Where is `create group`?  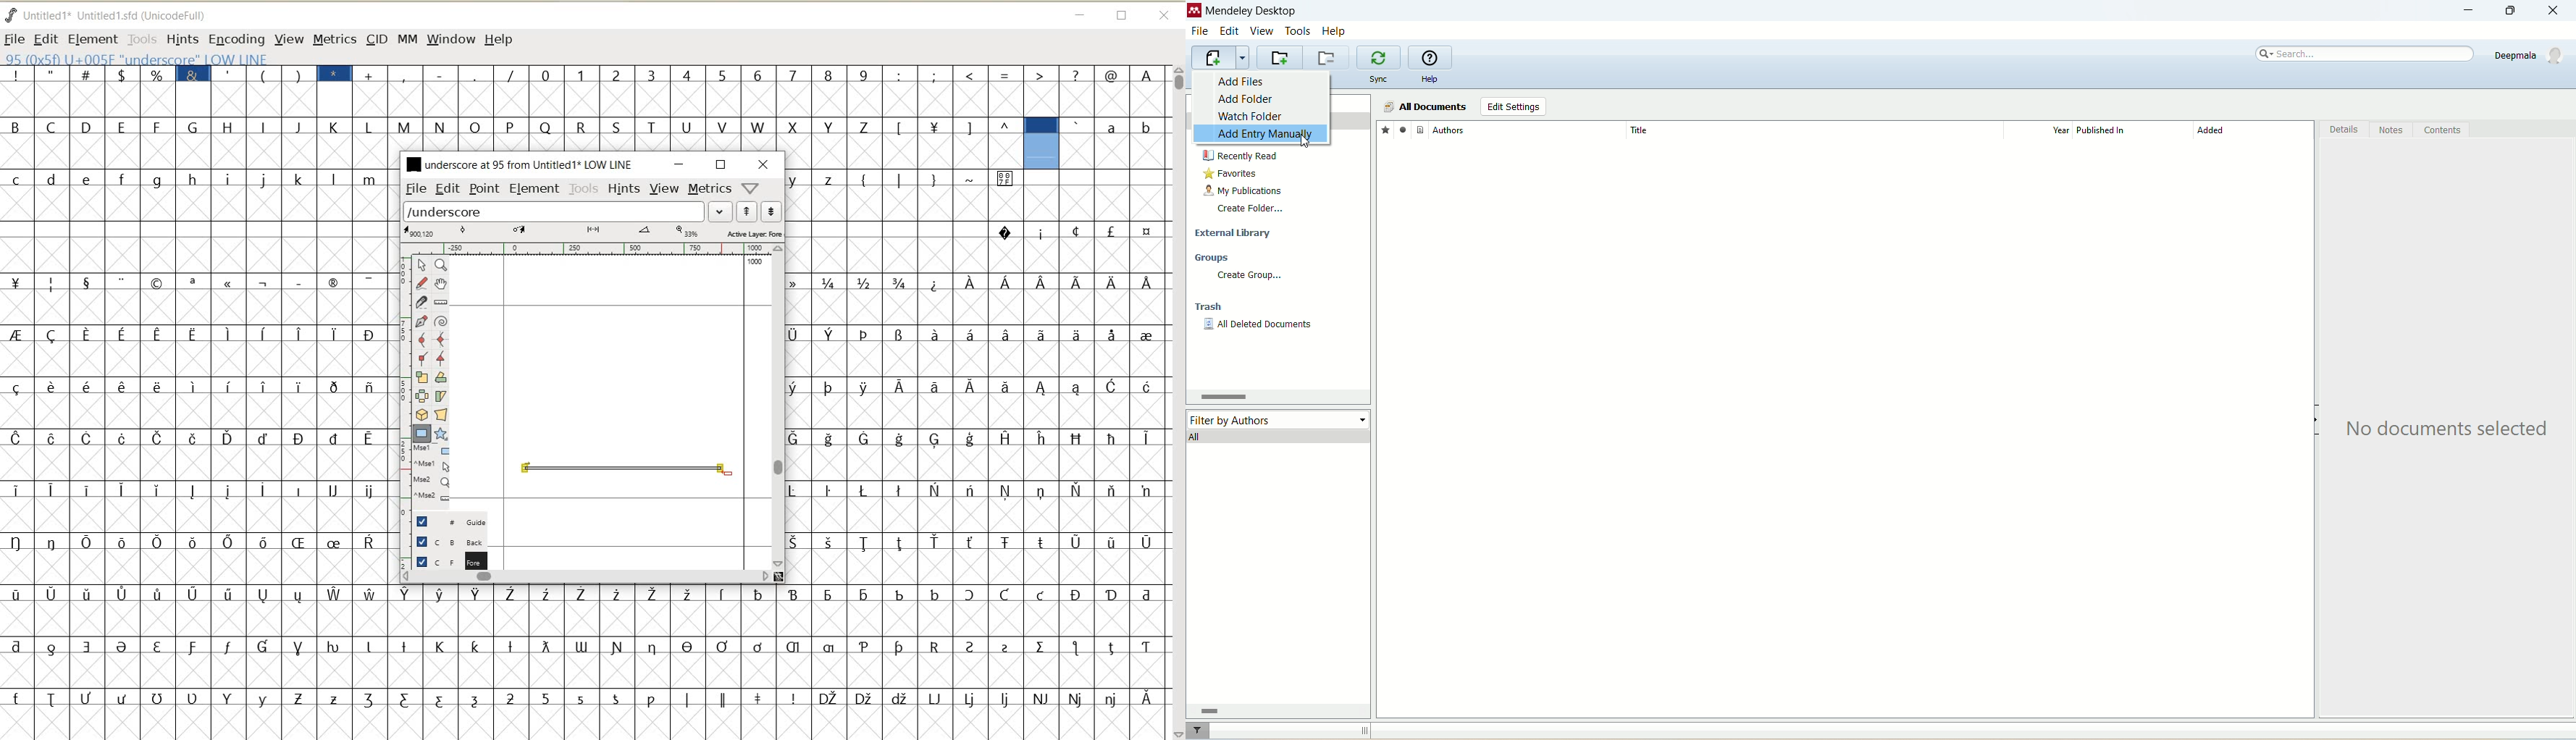
create group is located at coordinates (1249, 275).